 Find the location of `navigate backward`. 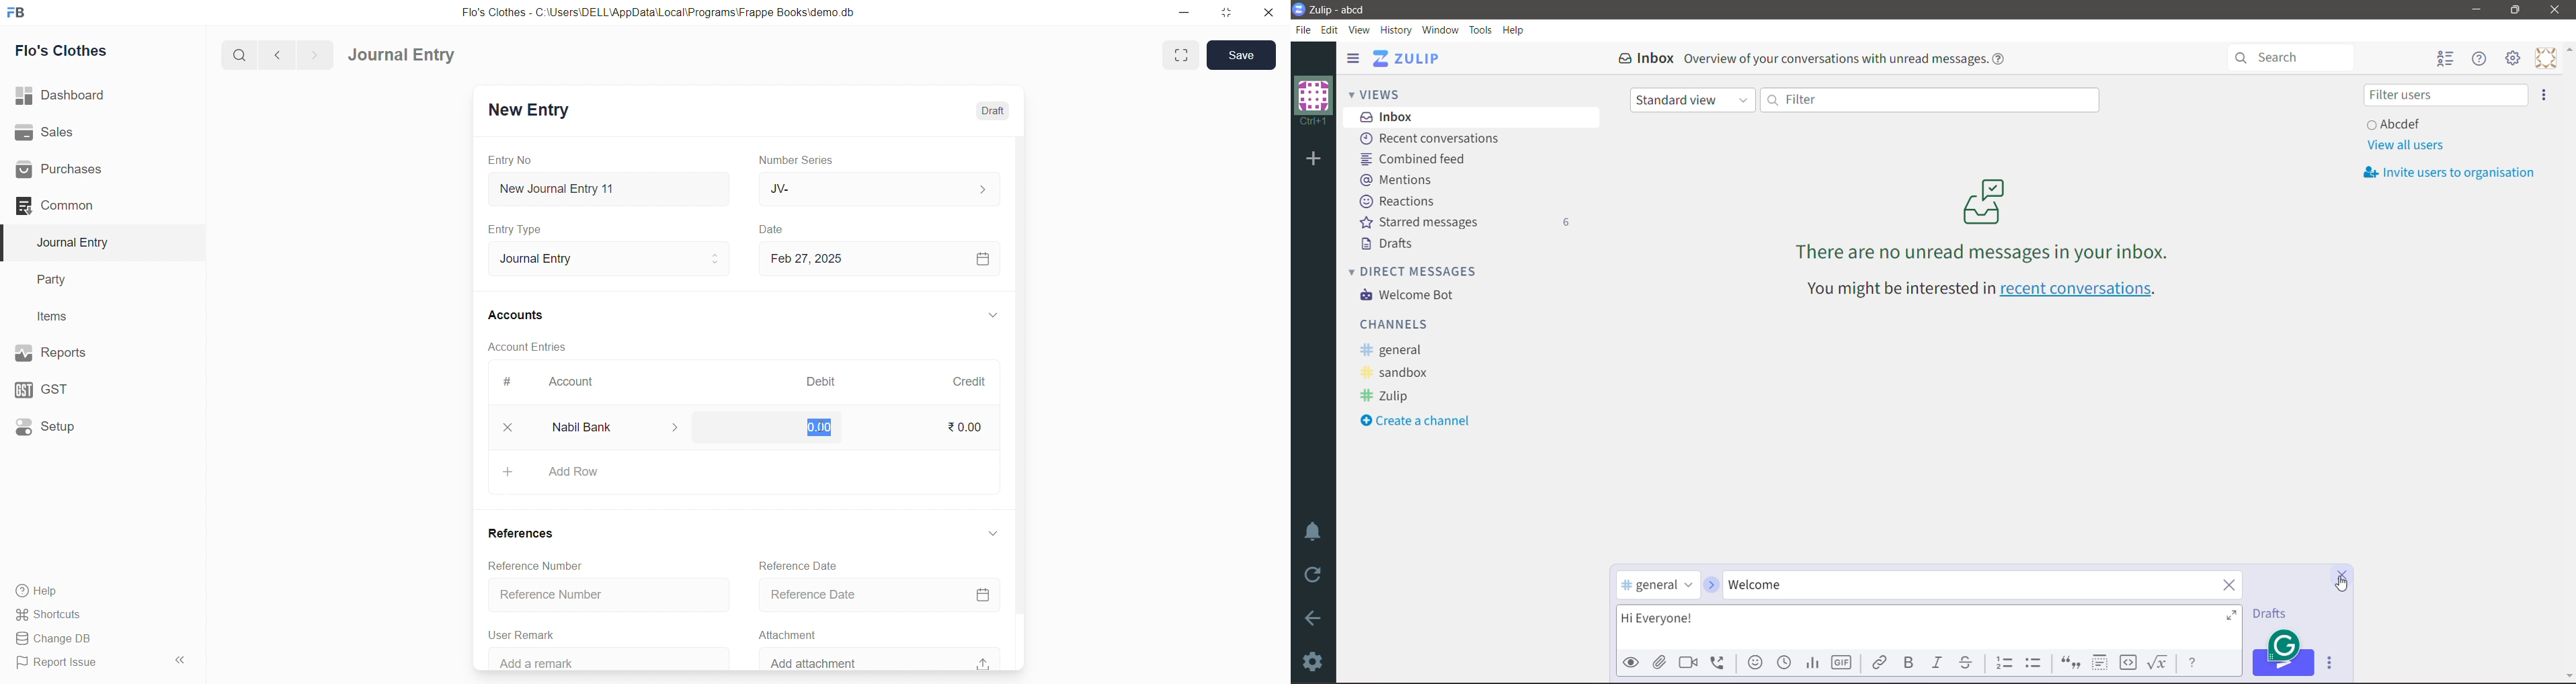

navigate backward is located at coordinates (279, 56).